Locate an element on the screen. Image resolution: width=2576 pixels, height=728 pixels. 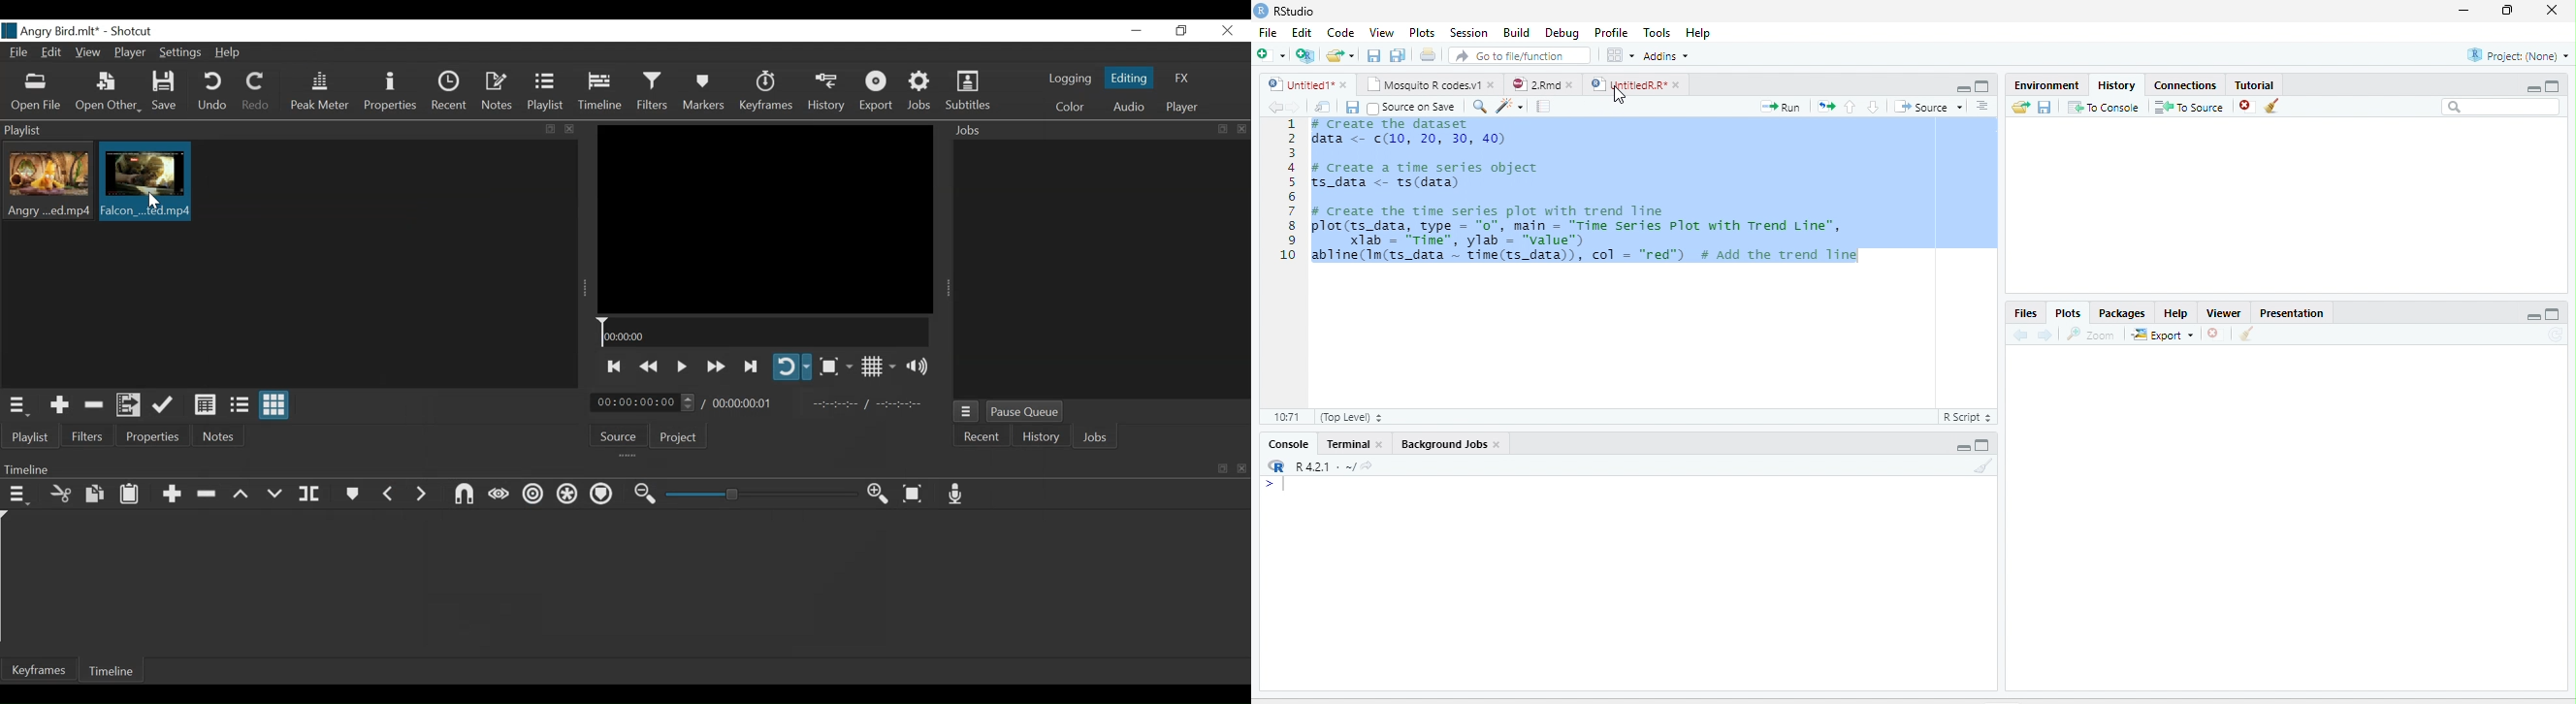
File is located at coordinates (1269, 32).